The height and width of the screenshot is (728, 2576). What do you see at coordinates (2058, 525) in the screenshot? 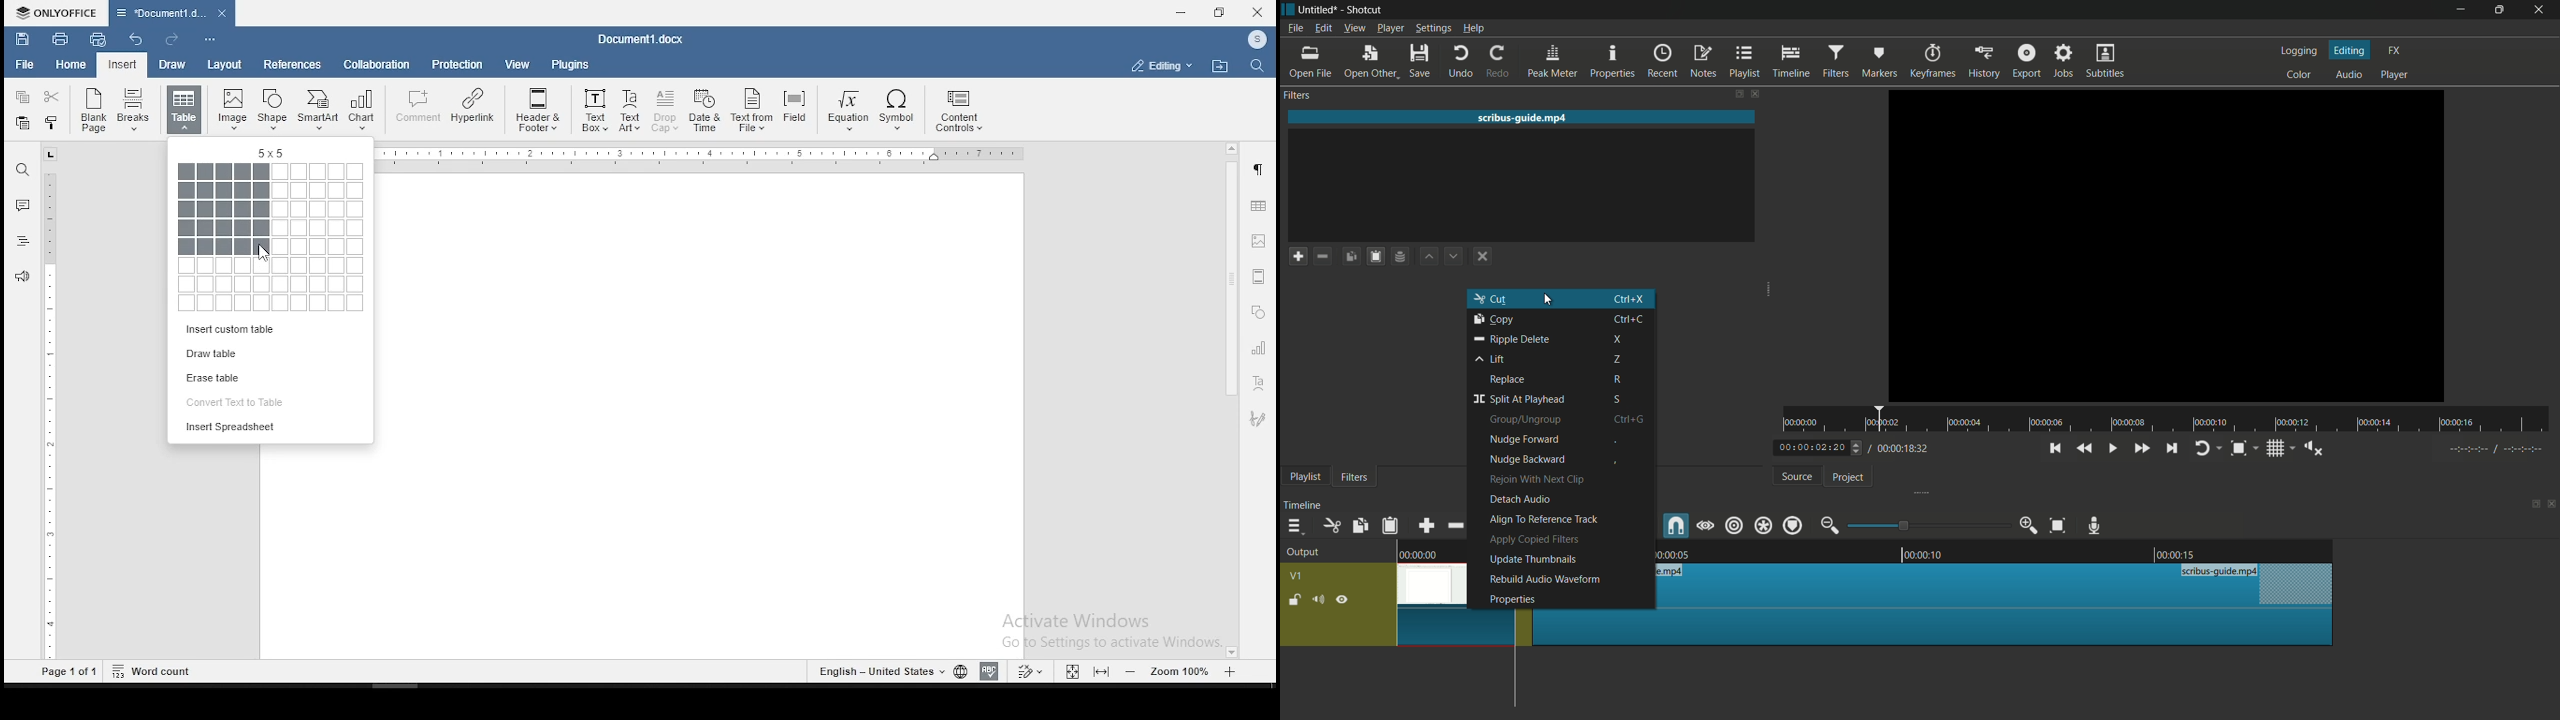
I see `zoom timeline to fit` at bounding box center [2058, 525].